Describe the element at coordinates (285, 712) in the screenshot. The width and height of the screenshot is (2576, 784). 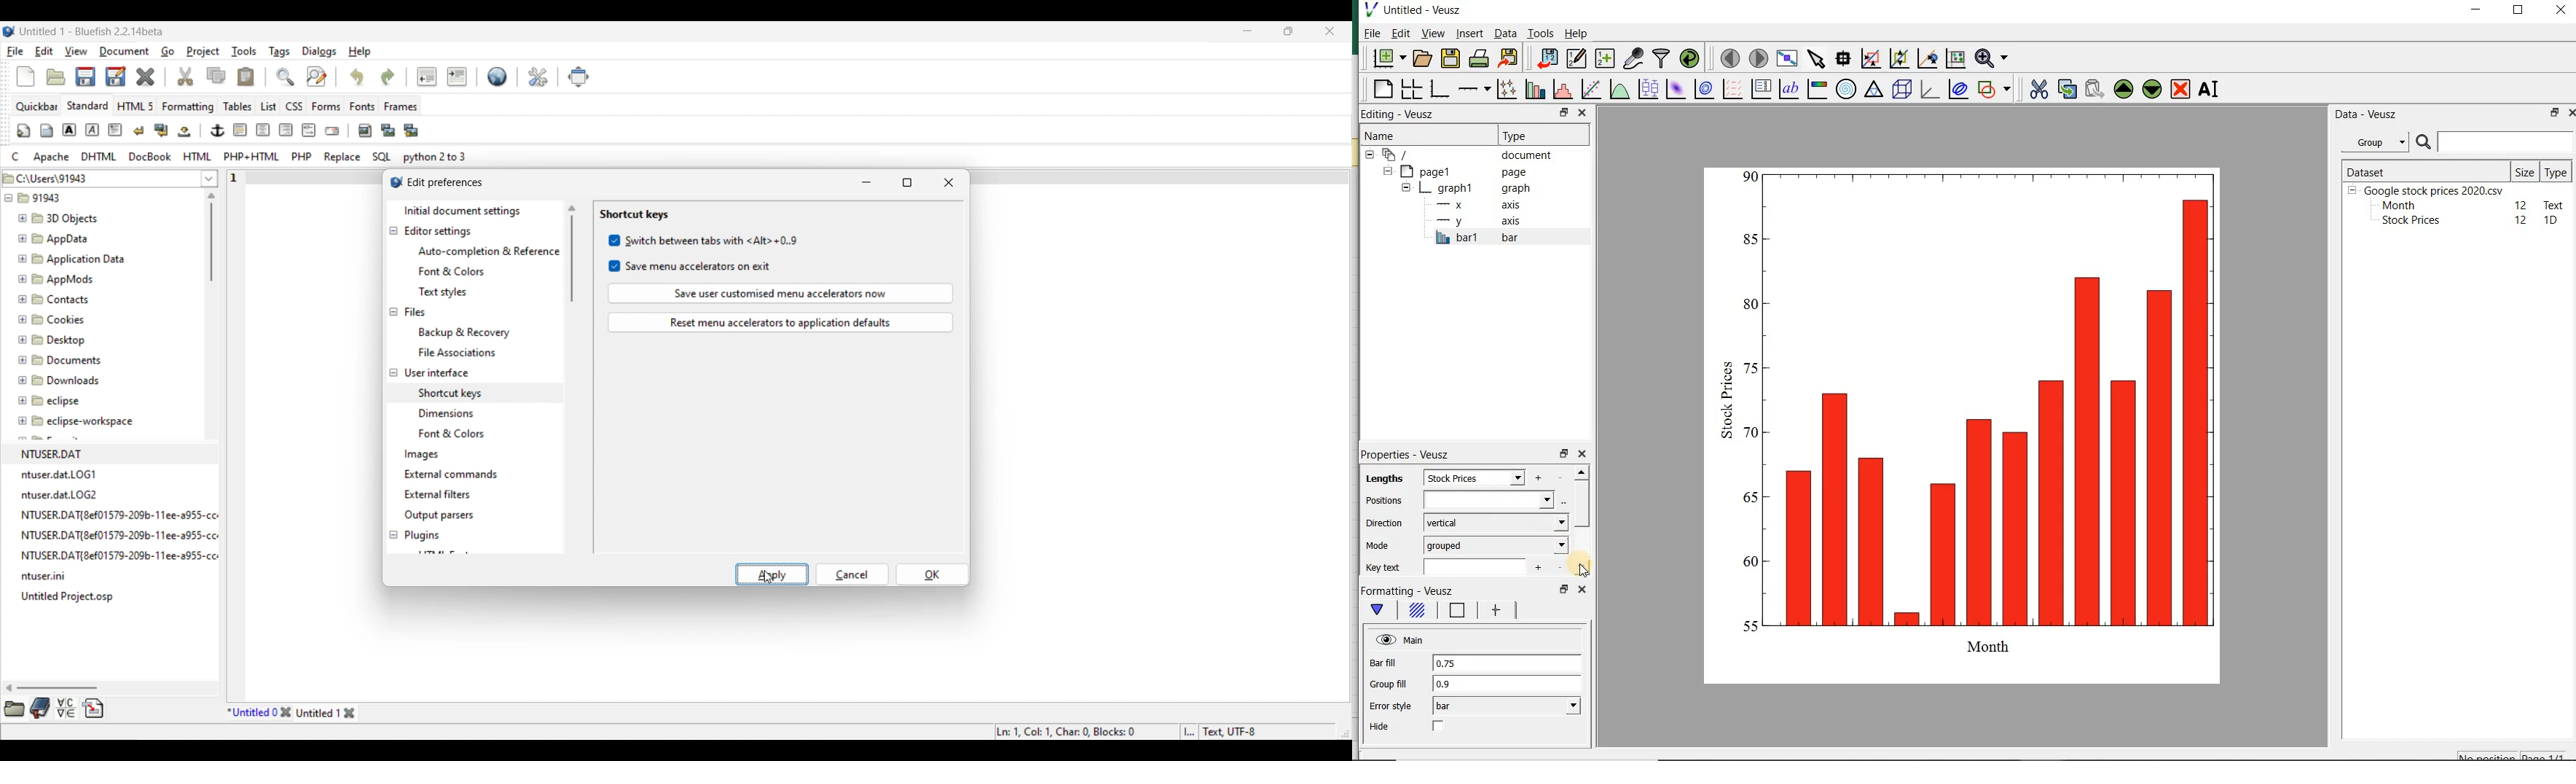
I see `Close` at that location.